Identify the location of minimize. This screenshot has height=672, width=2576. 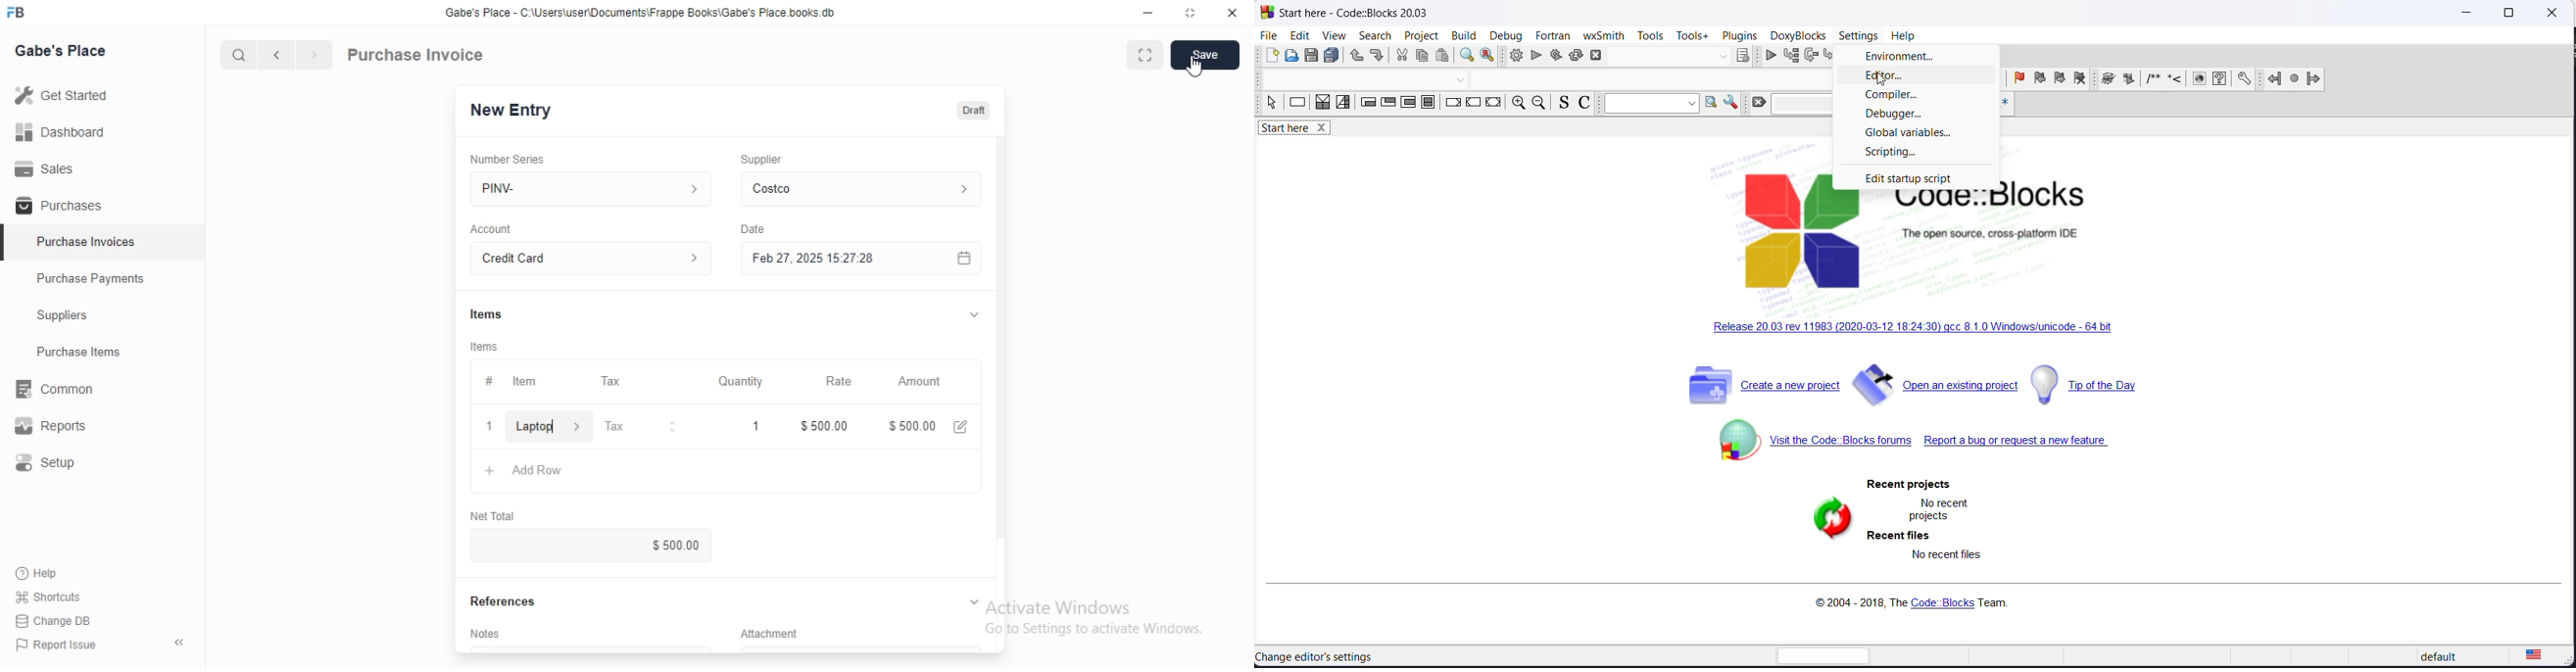
(2464, 15).